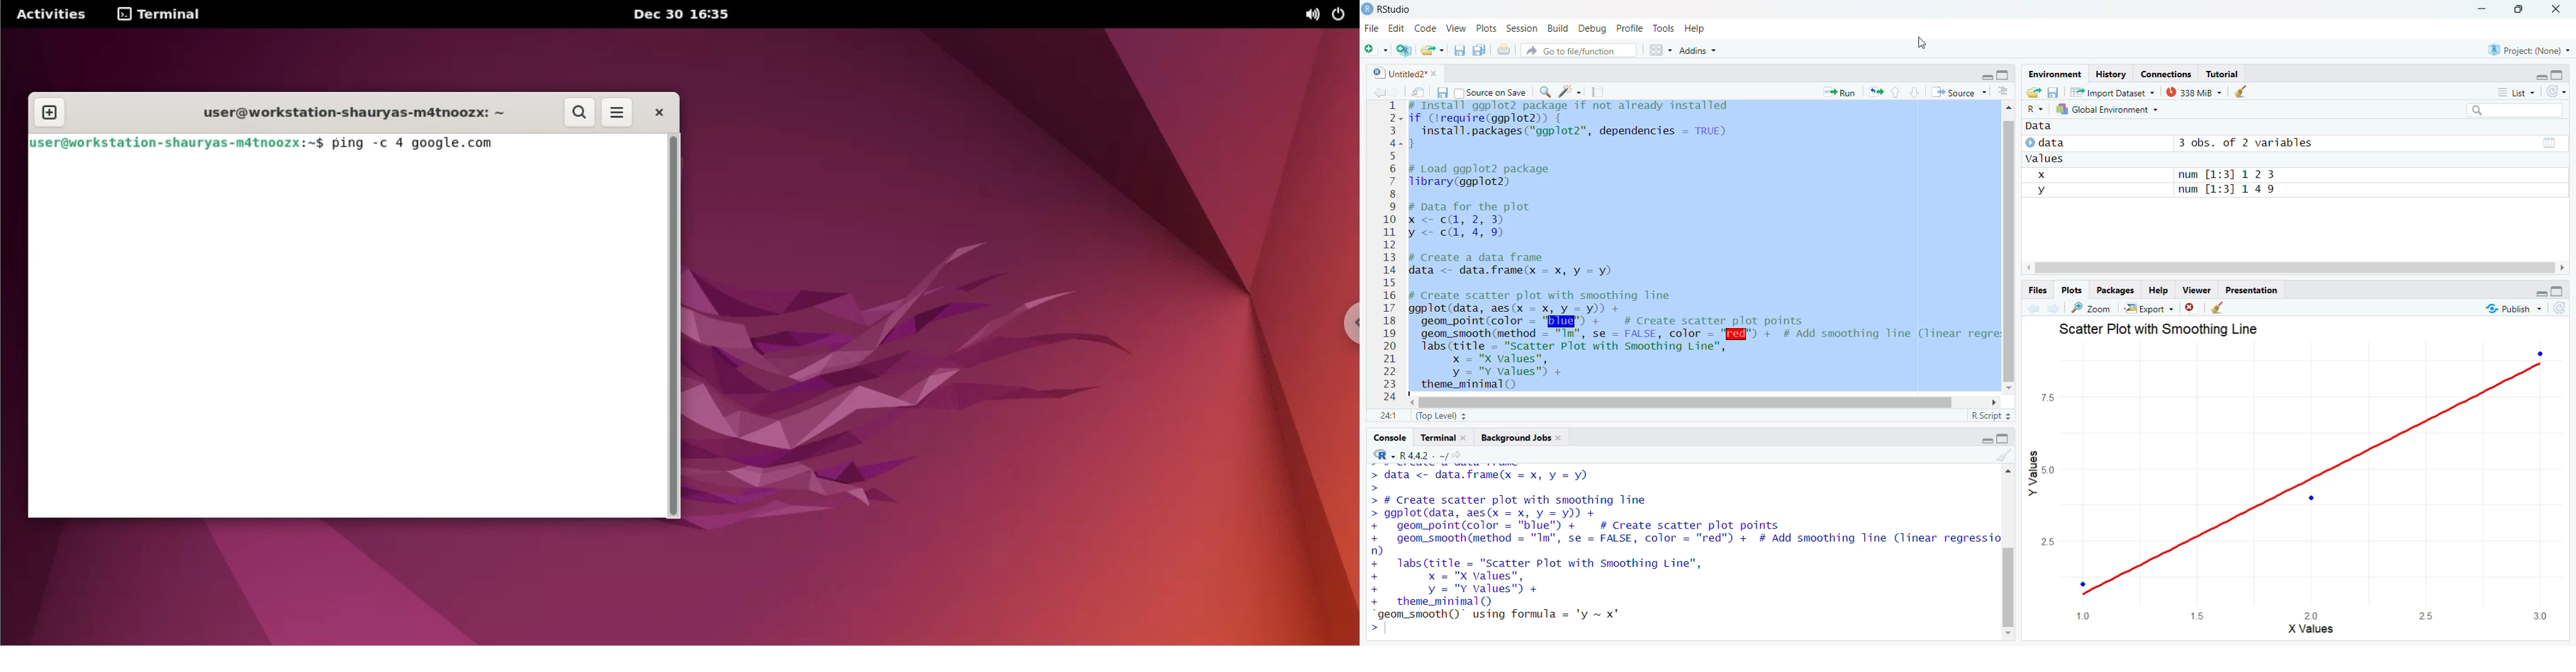  I want to click on hide r script, so click(2540, 73).